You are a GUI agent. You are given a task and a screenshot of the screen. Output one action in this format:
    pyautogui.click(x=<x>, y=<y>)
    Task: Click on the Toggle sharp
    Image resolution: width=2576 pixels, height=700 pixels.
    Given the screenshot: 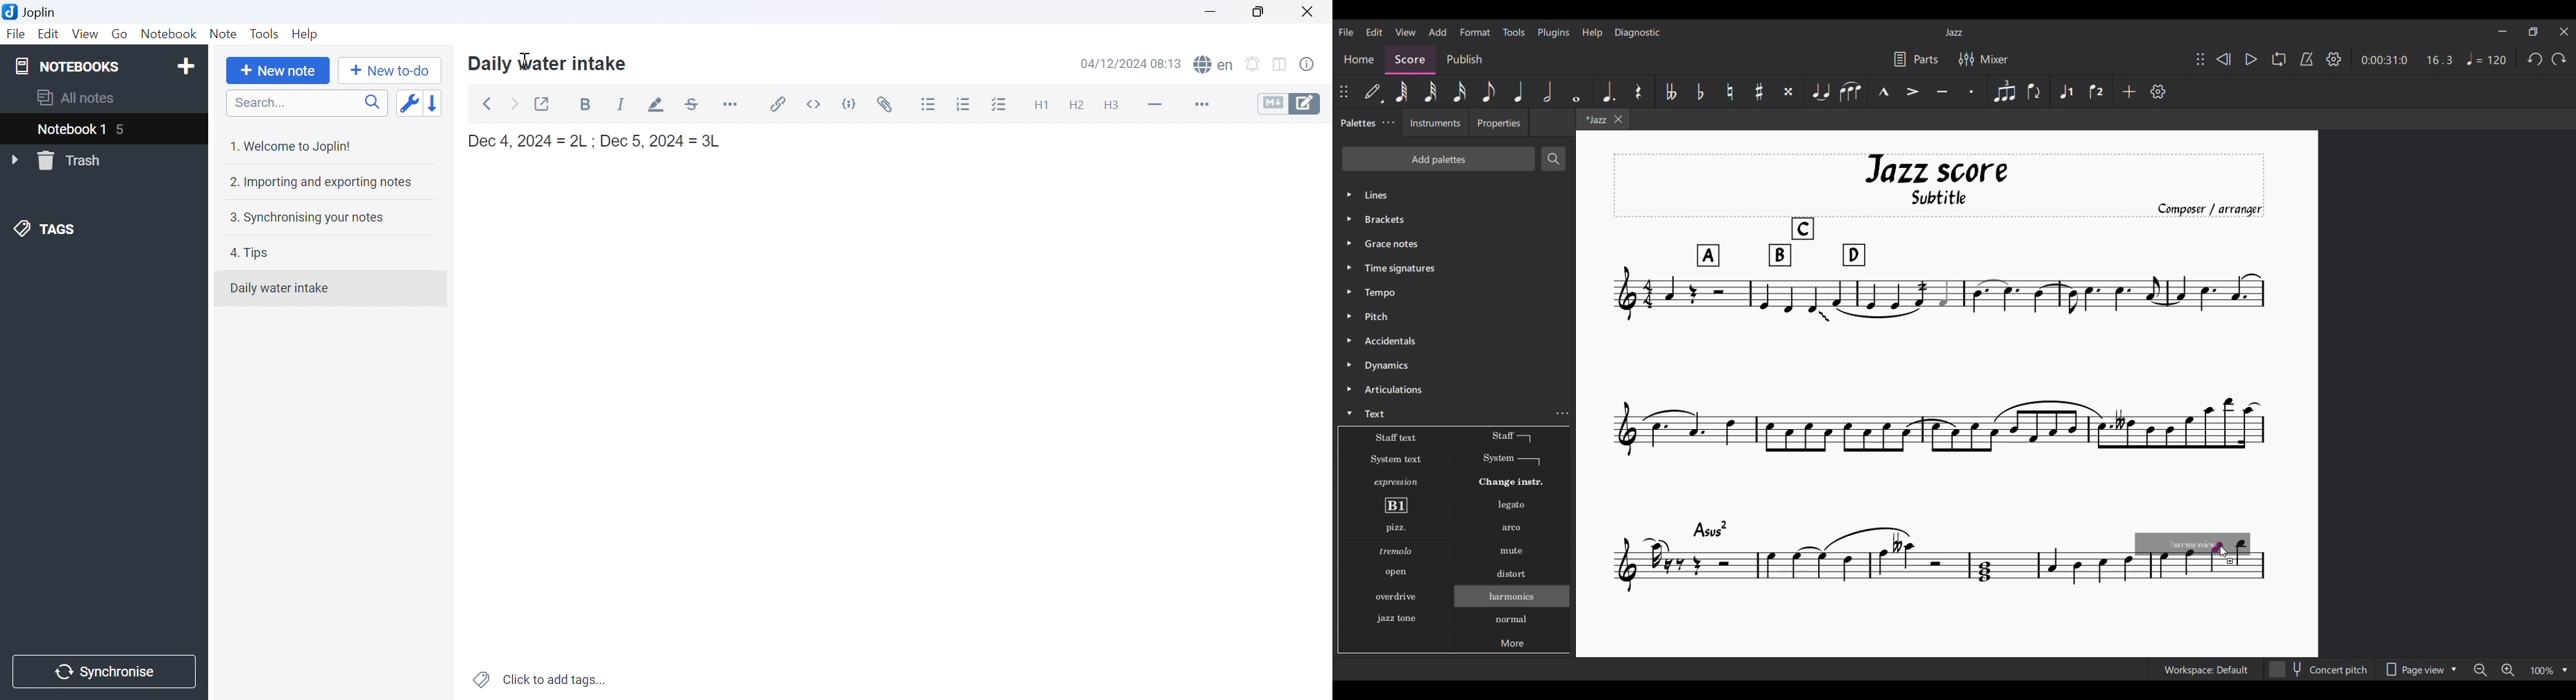 What is the action you would take?
    pyautogui.click(x=1759, y=91)
    